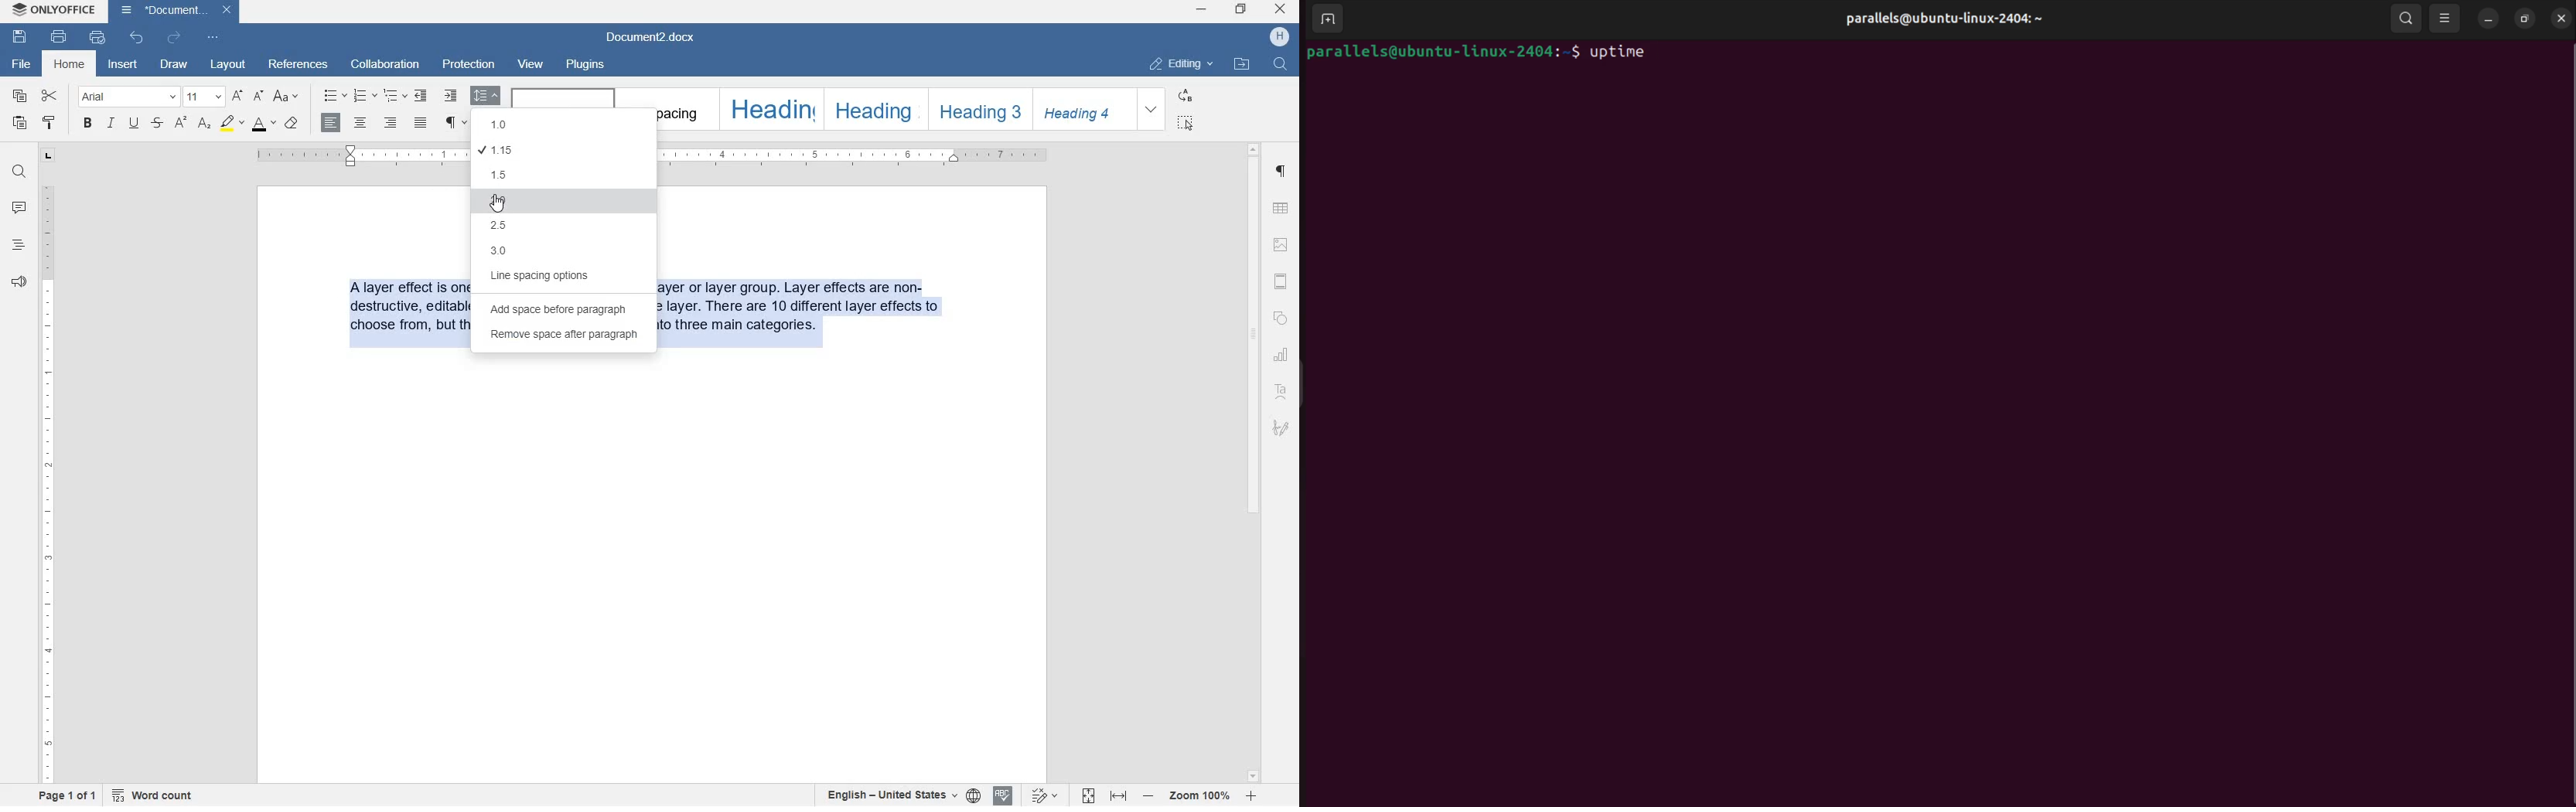  What do you see at coordinates (1187, 97) in the screenshot?
I see `replace` at bounding box center [1187, 97].